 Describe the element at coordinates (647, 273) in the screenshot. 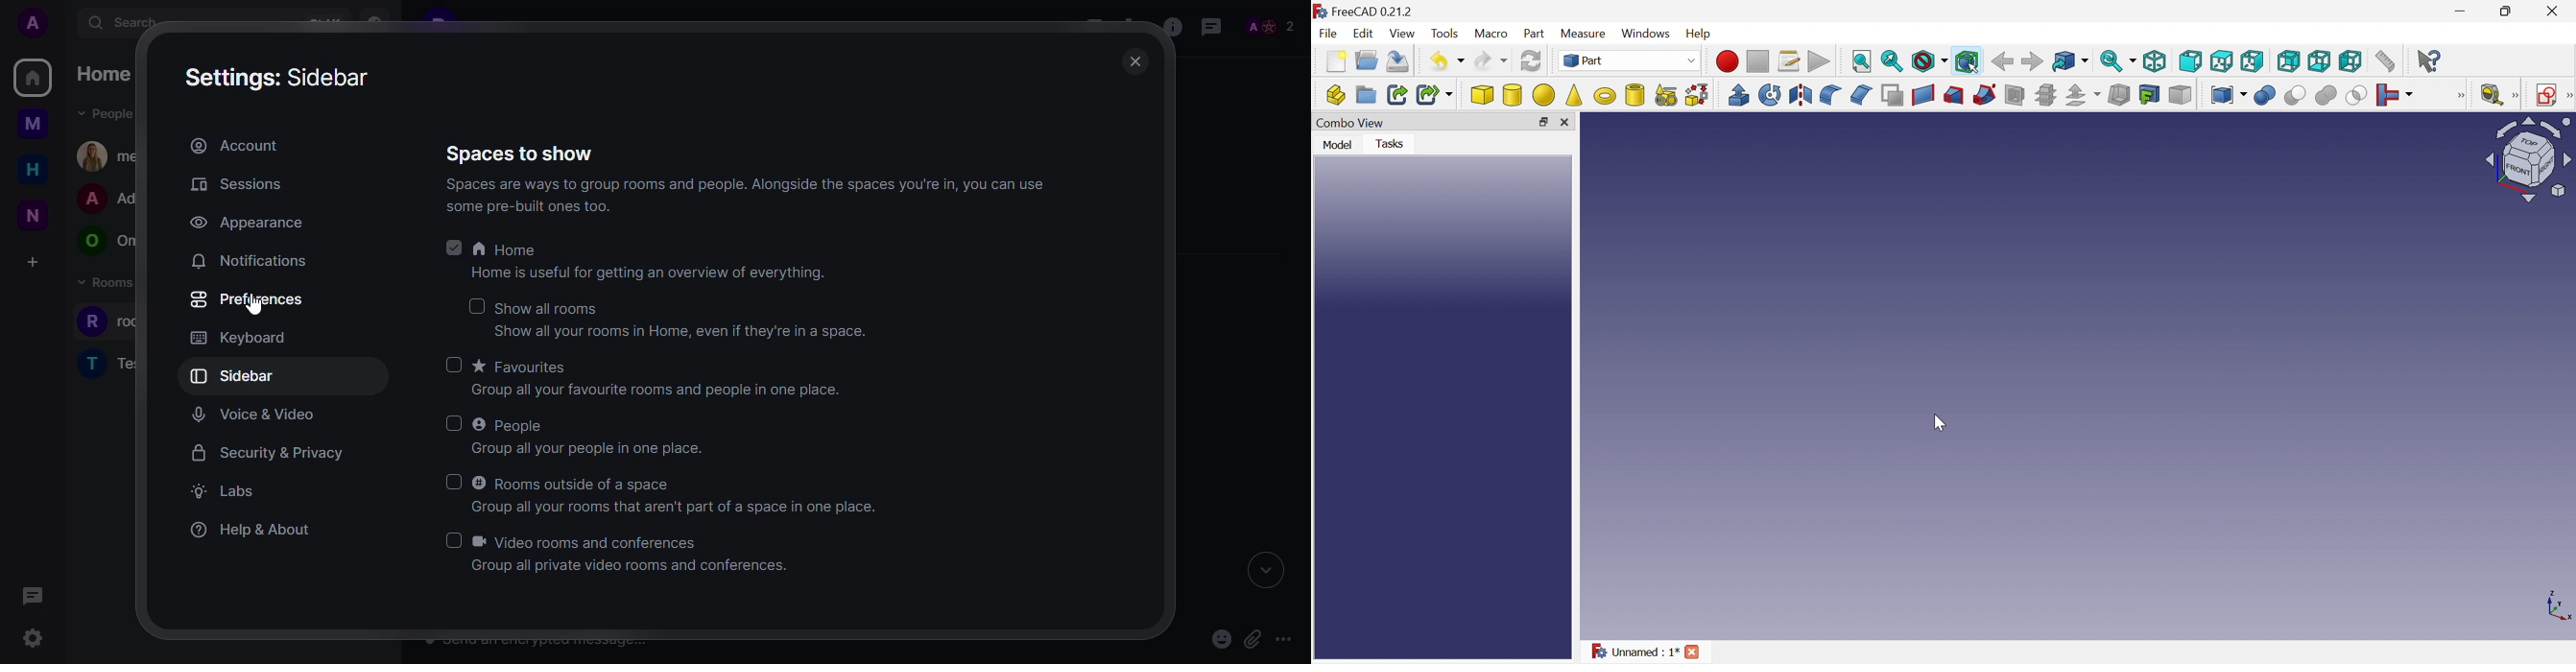

I see `Home is useful for getting an overview of everything.` at that location.